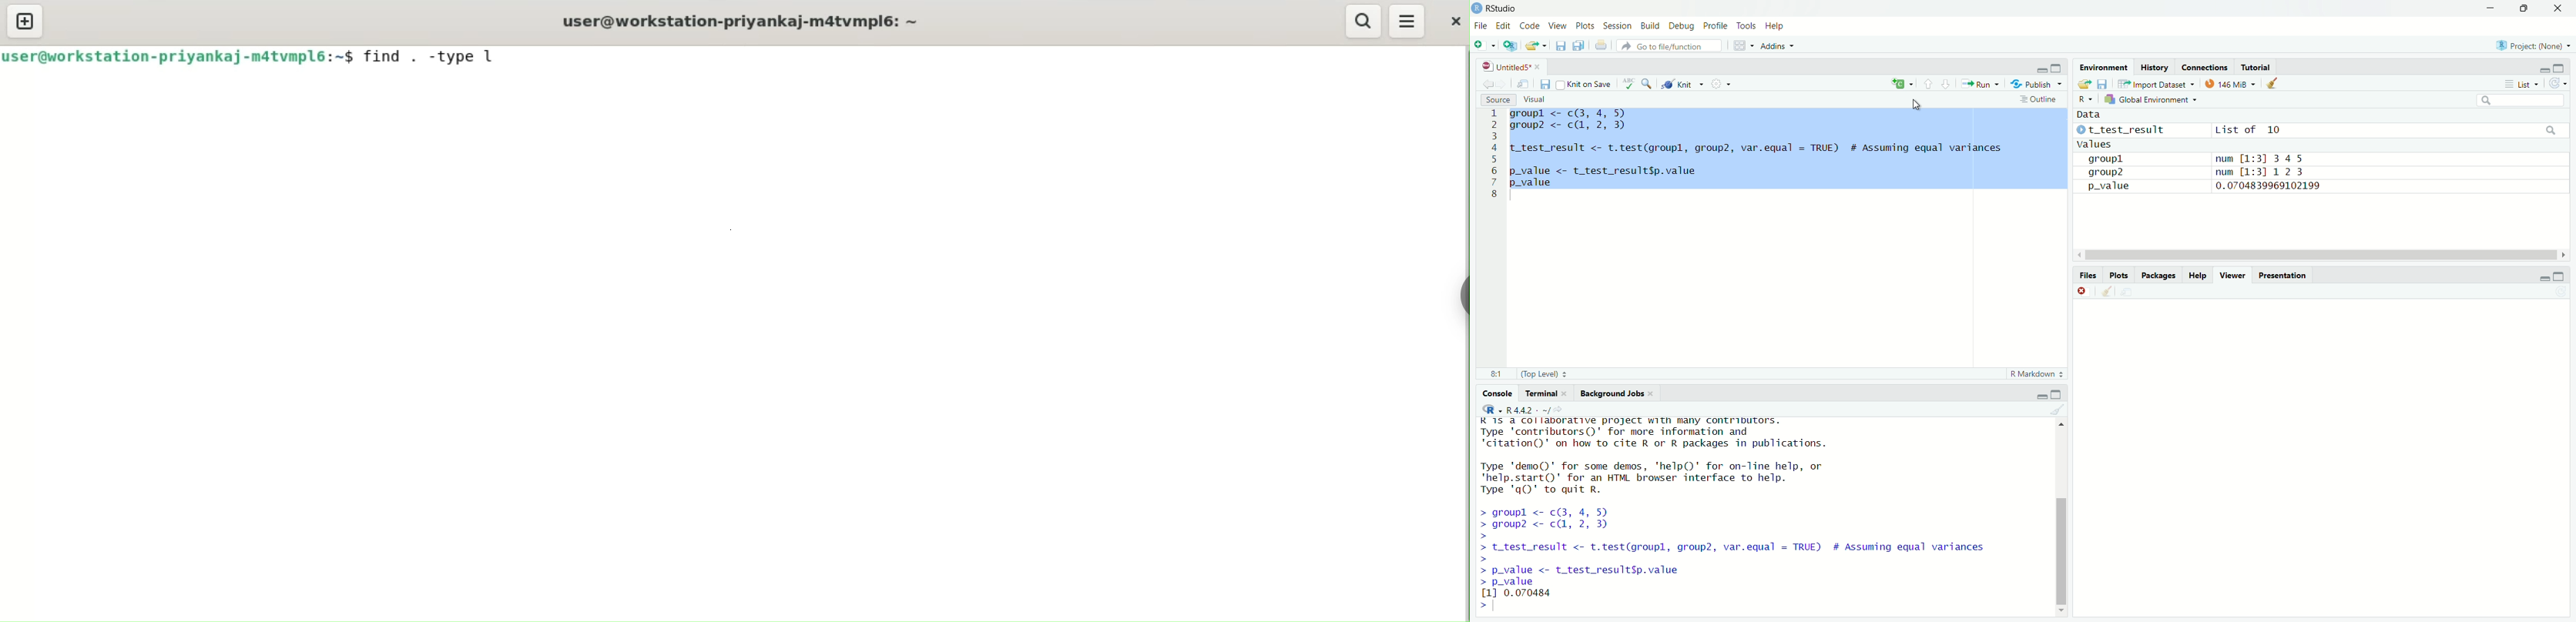  Describe the element at coordinates (2037, 99) in the screenshot. I see ` Outline` at that location.